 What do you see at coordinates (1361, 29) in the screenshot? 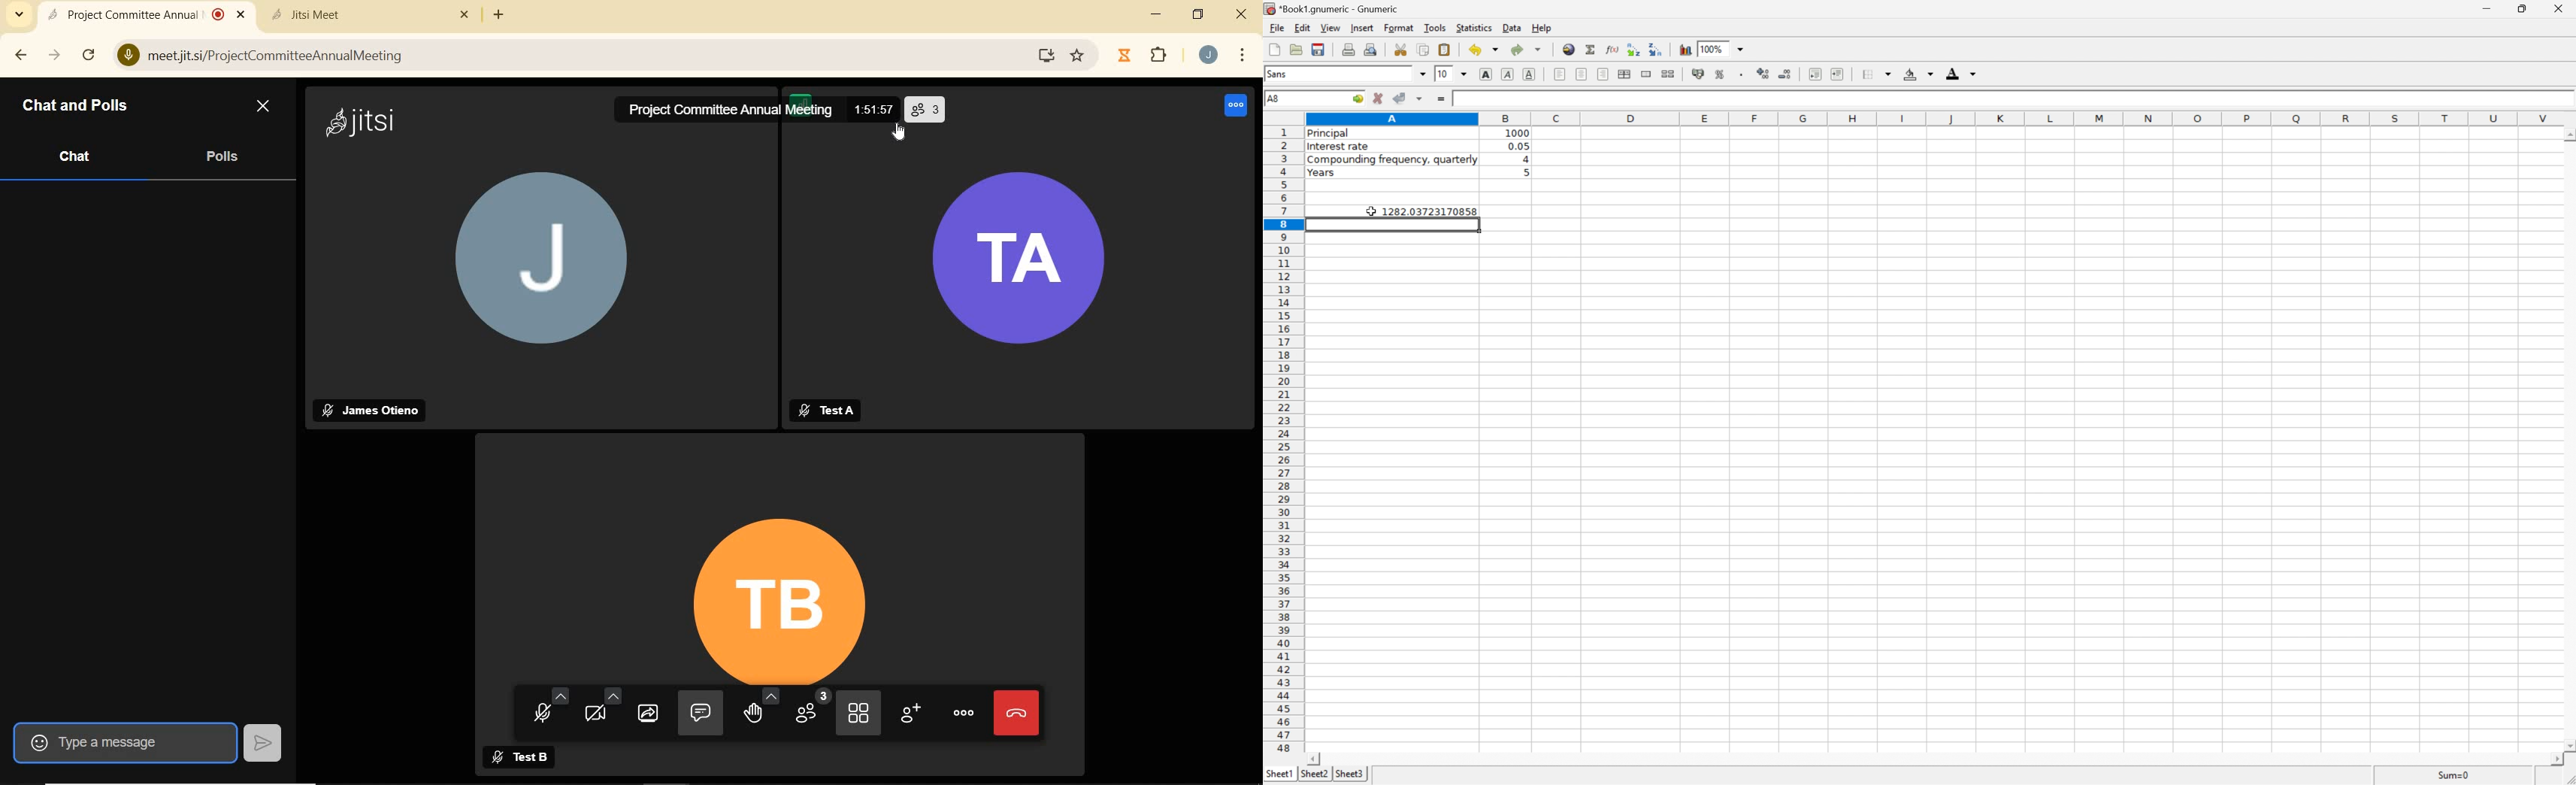
I see `insert` at bounding box center [1361, 29].